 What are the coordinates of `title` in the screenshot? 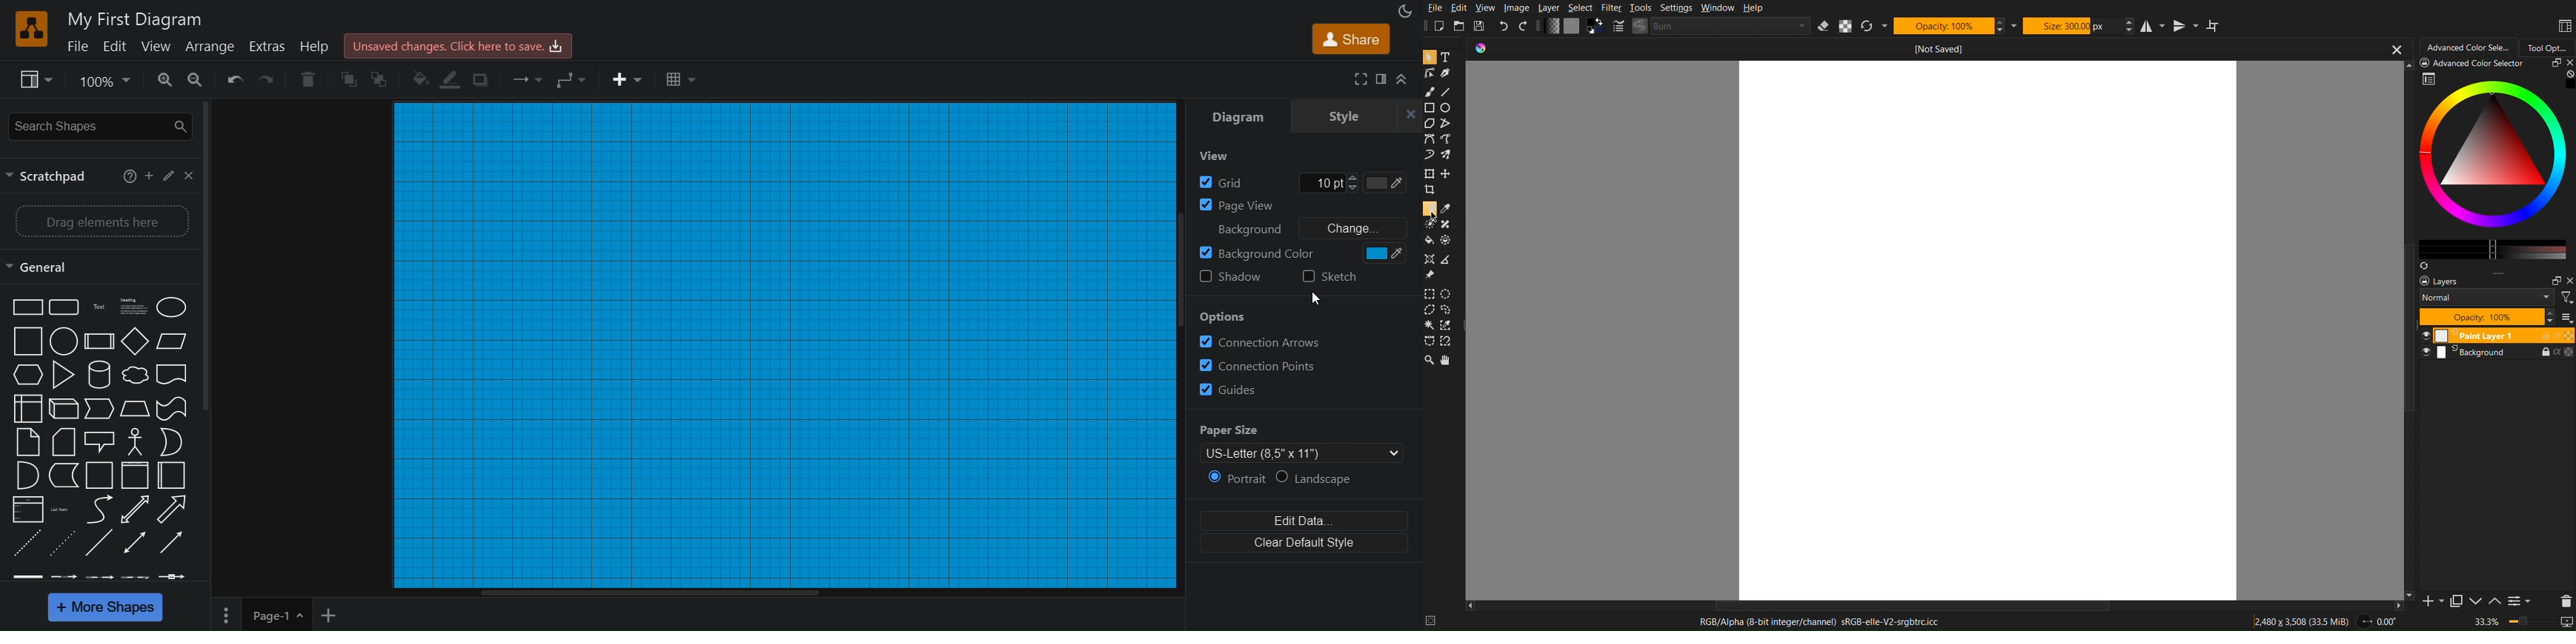 It's located at (134, 18).